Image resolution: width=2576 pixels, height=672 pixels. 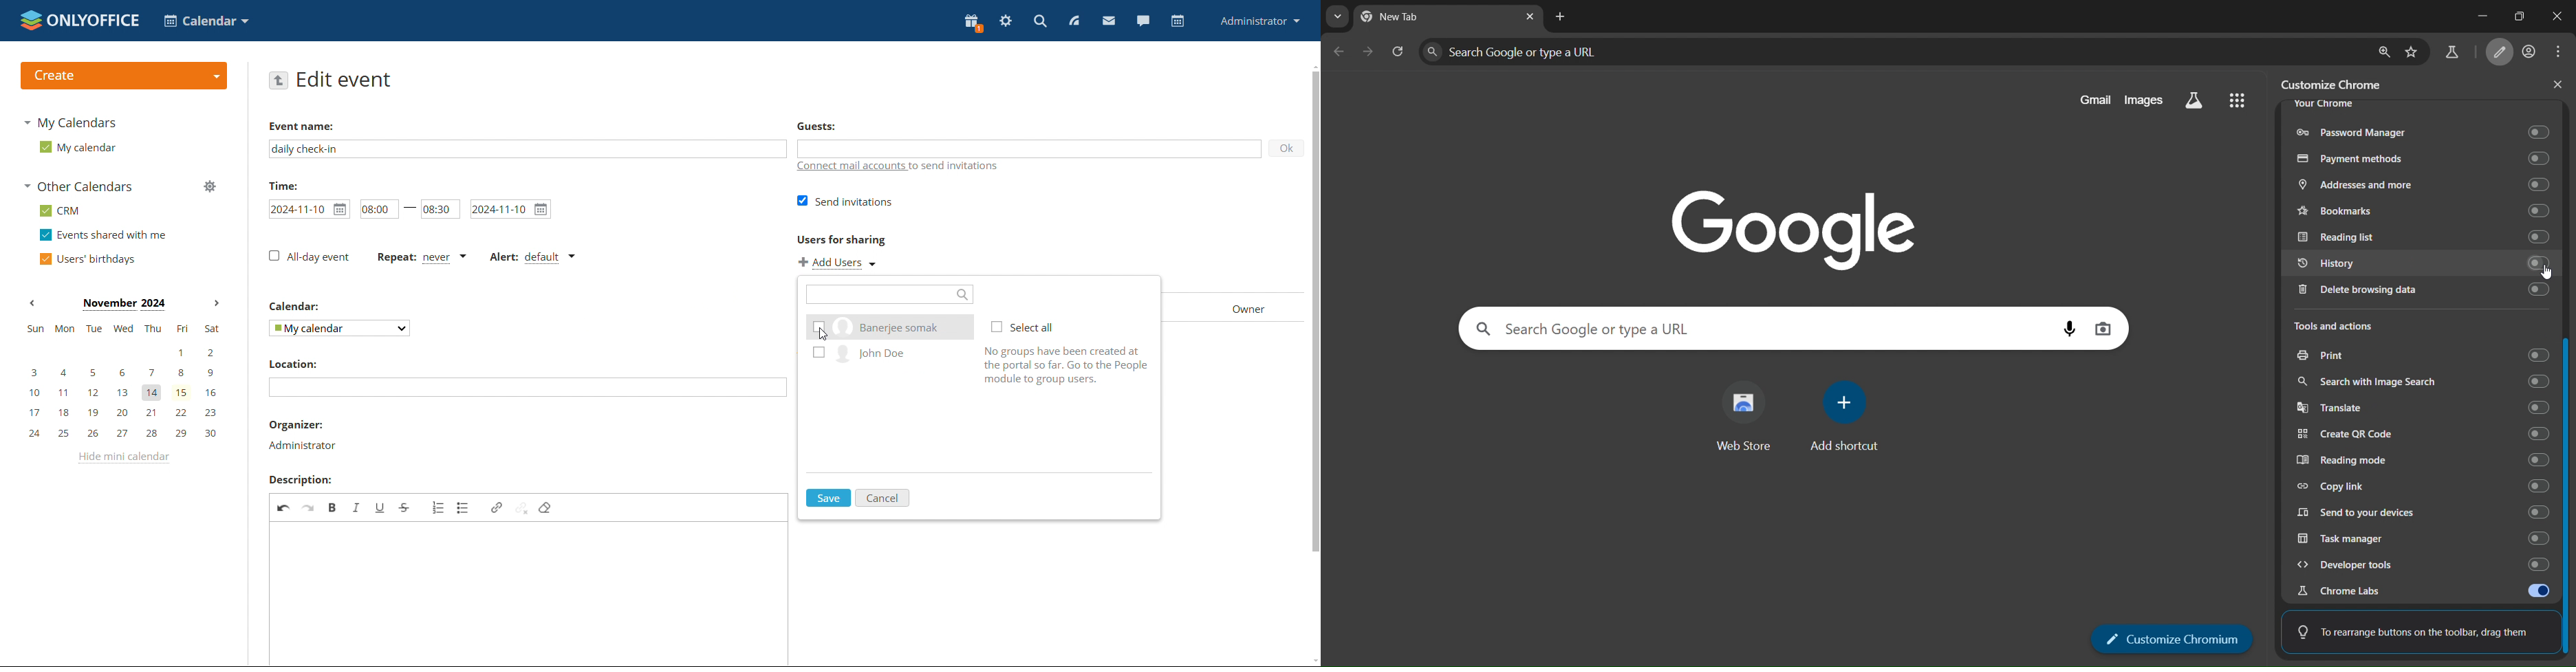 I want to click on go back, so click(x=279, y=79).